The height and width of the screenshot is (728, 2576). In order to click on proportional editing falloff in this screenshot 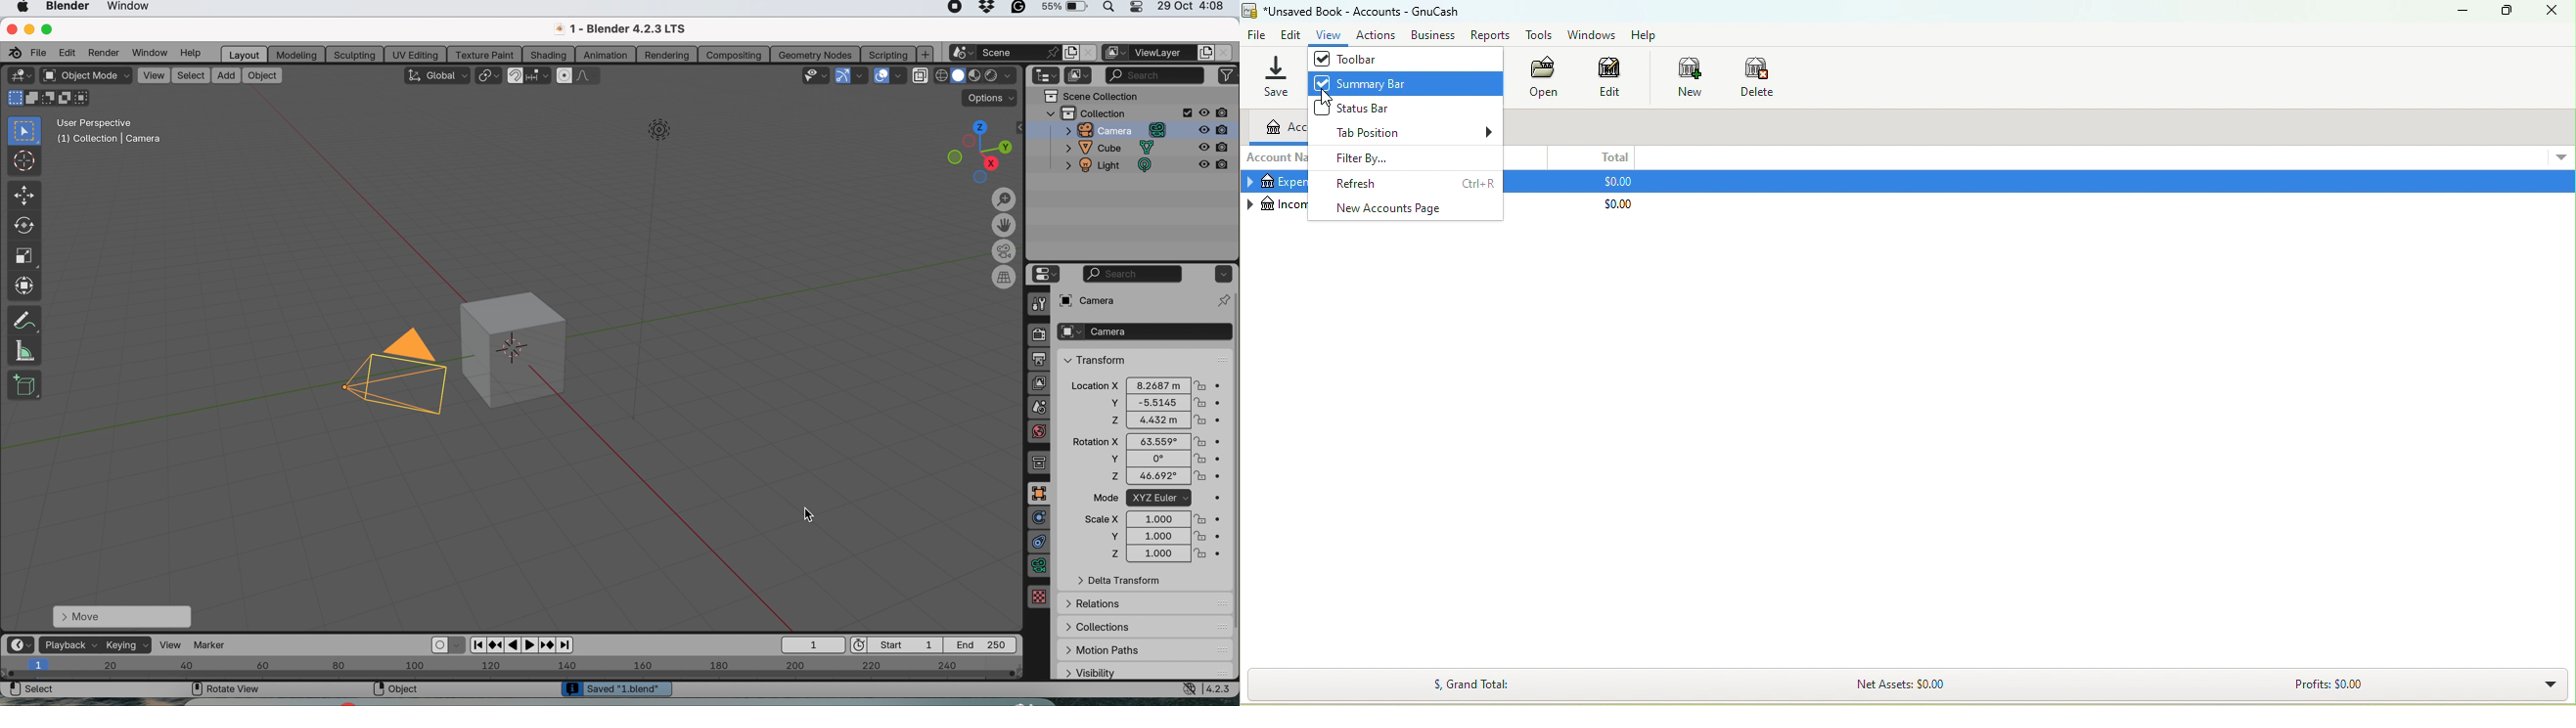, I will do `click(590, 77)`.